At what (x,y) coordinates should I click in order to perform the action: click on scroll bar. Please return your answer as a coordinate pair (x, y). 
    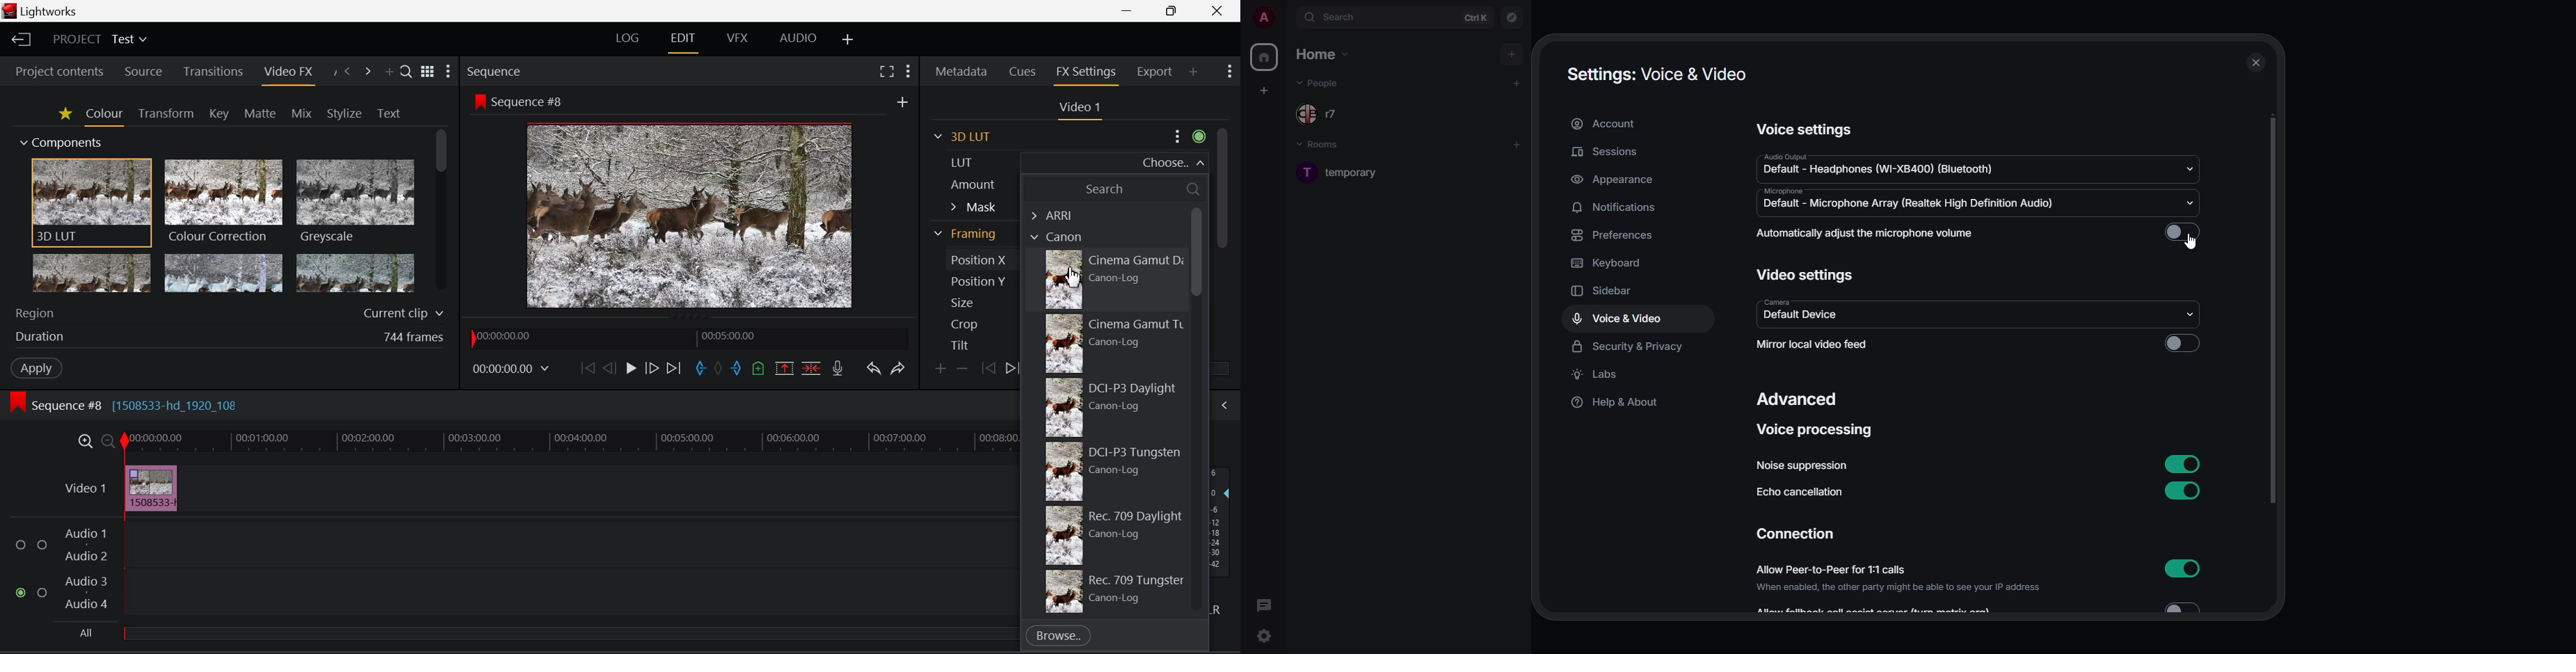
    Looking at the image, I should click on (2273, 314).